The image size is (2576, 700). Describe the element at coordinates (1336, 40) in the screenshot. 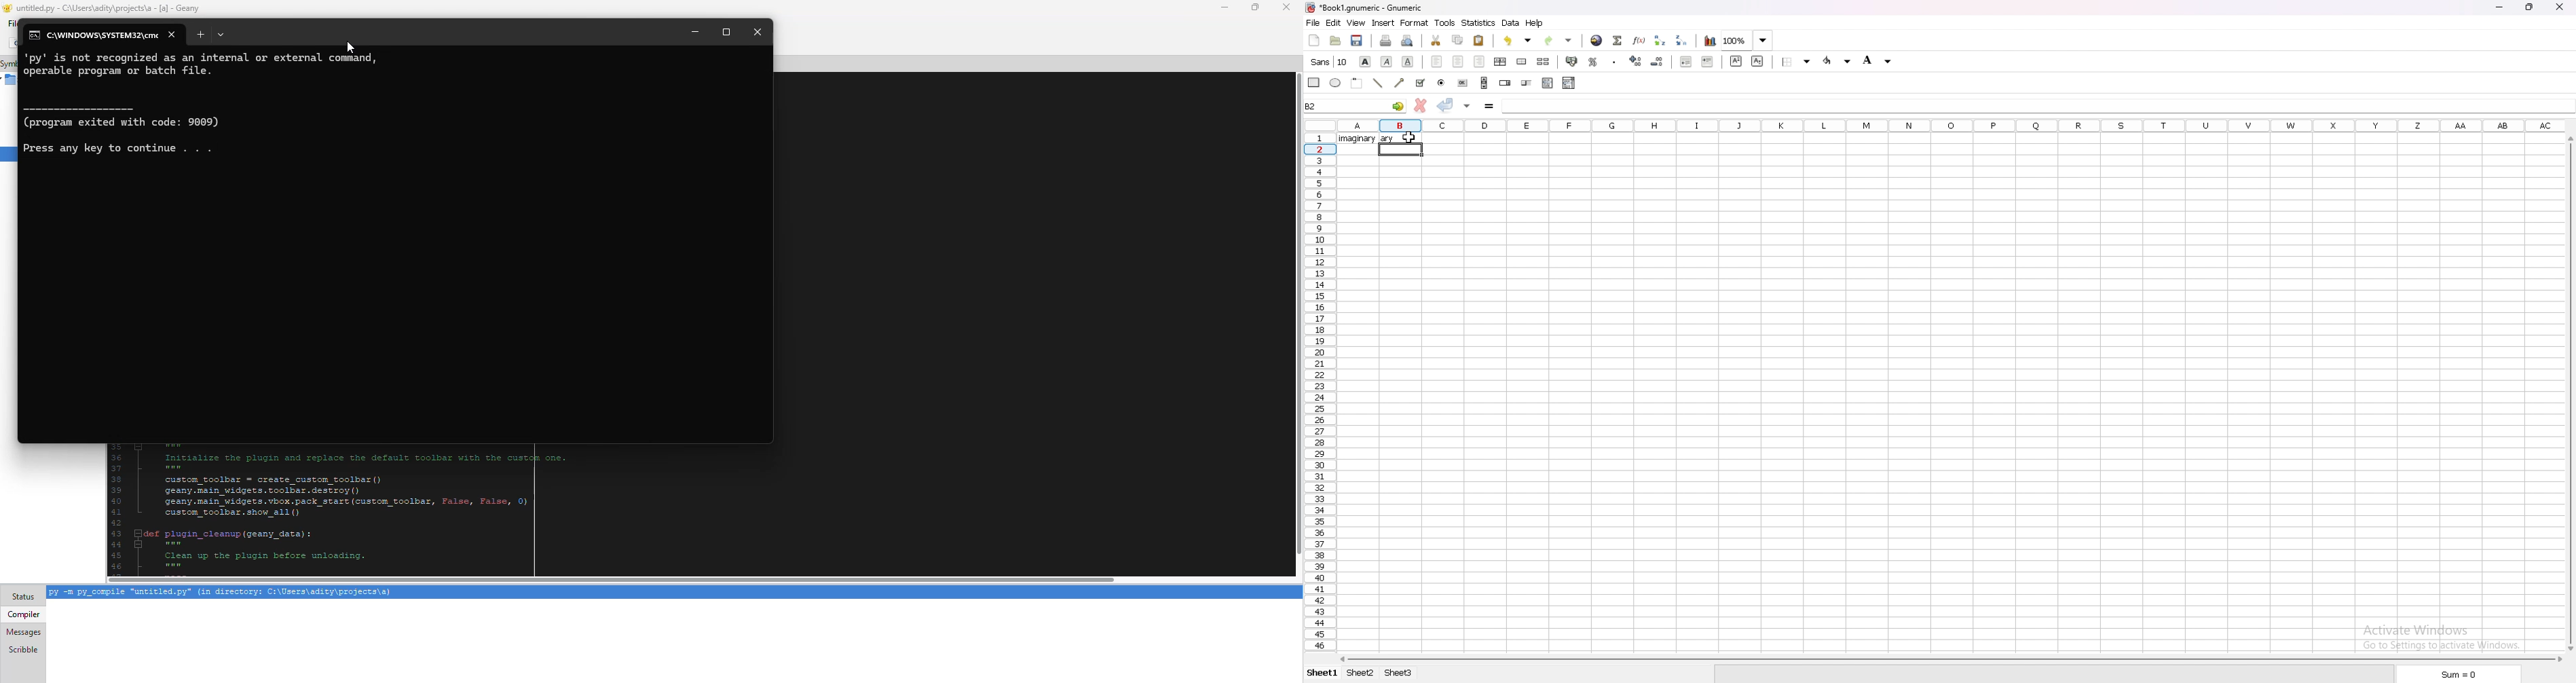

I see `open` at that location.